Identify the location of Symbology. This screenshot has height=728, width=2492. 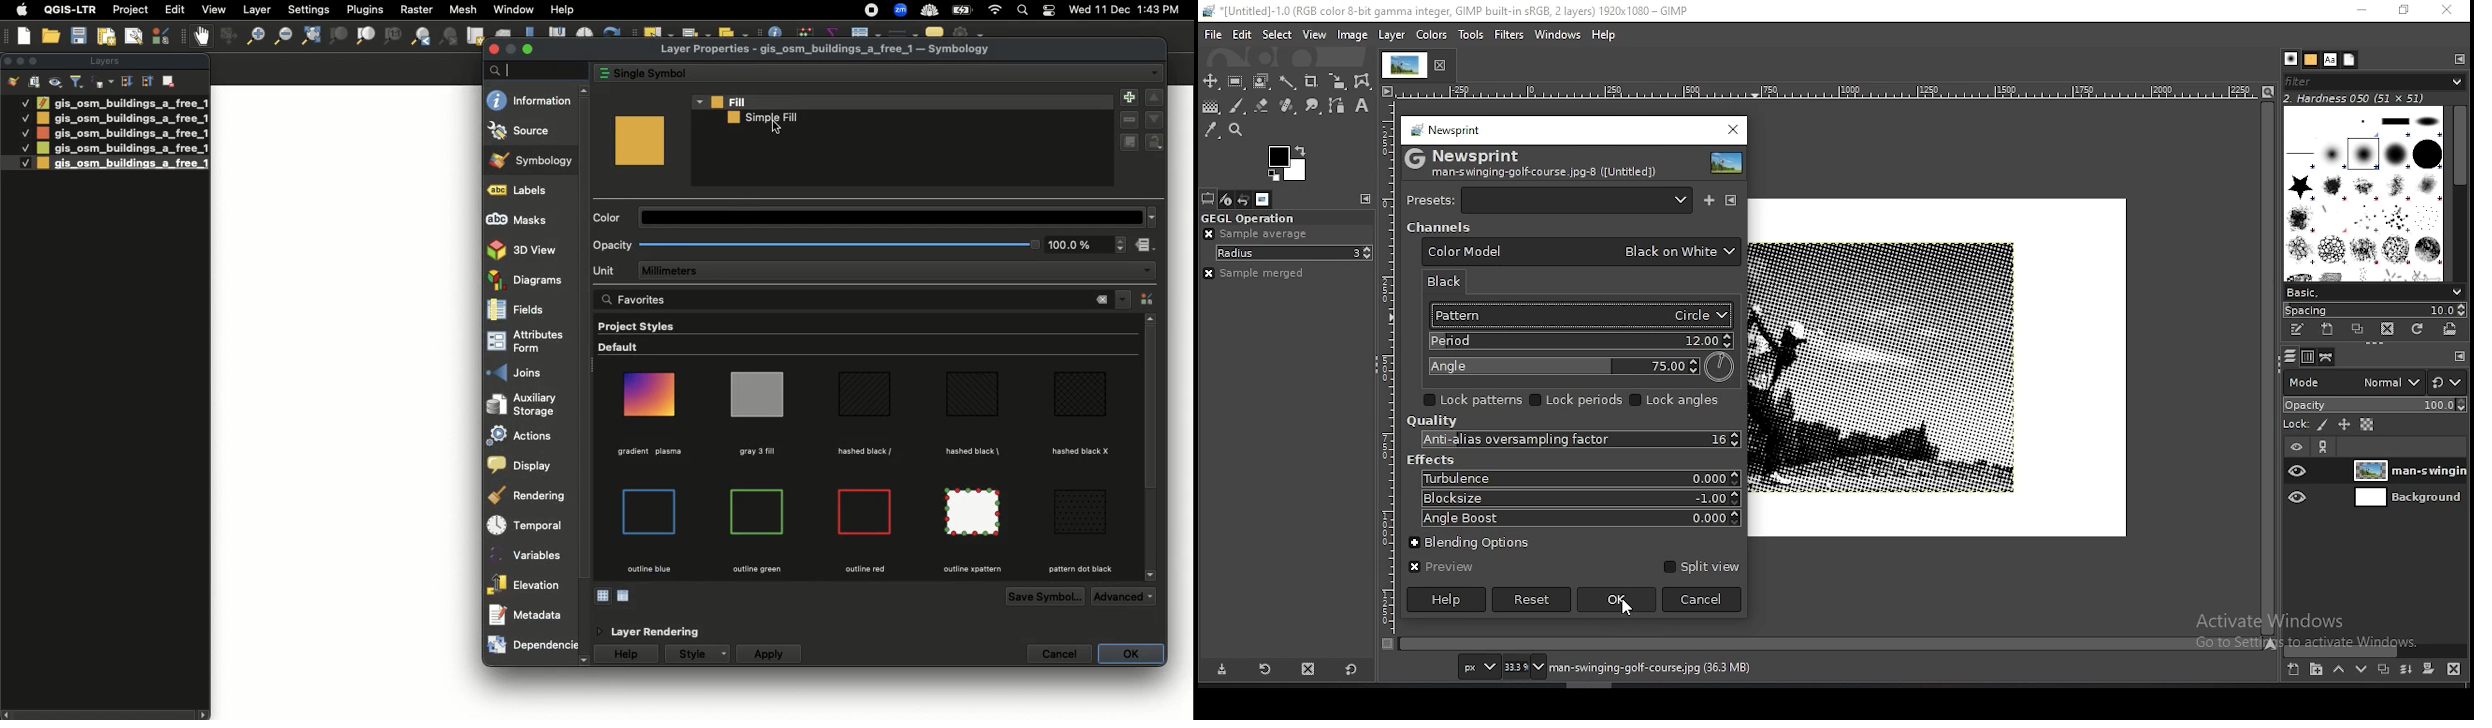
(533, 160).